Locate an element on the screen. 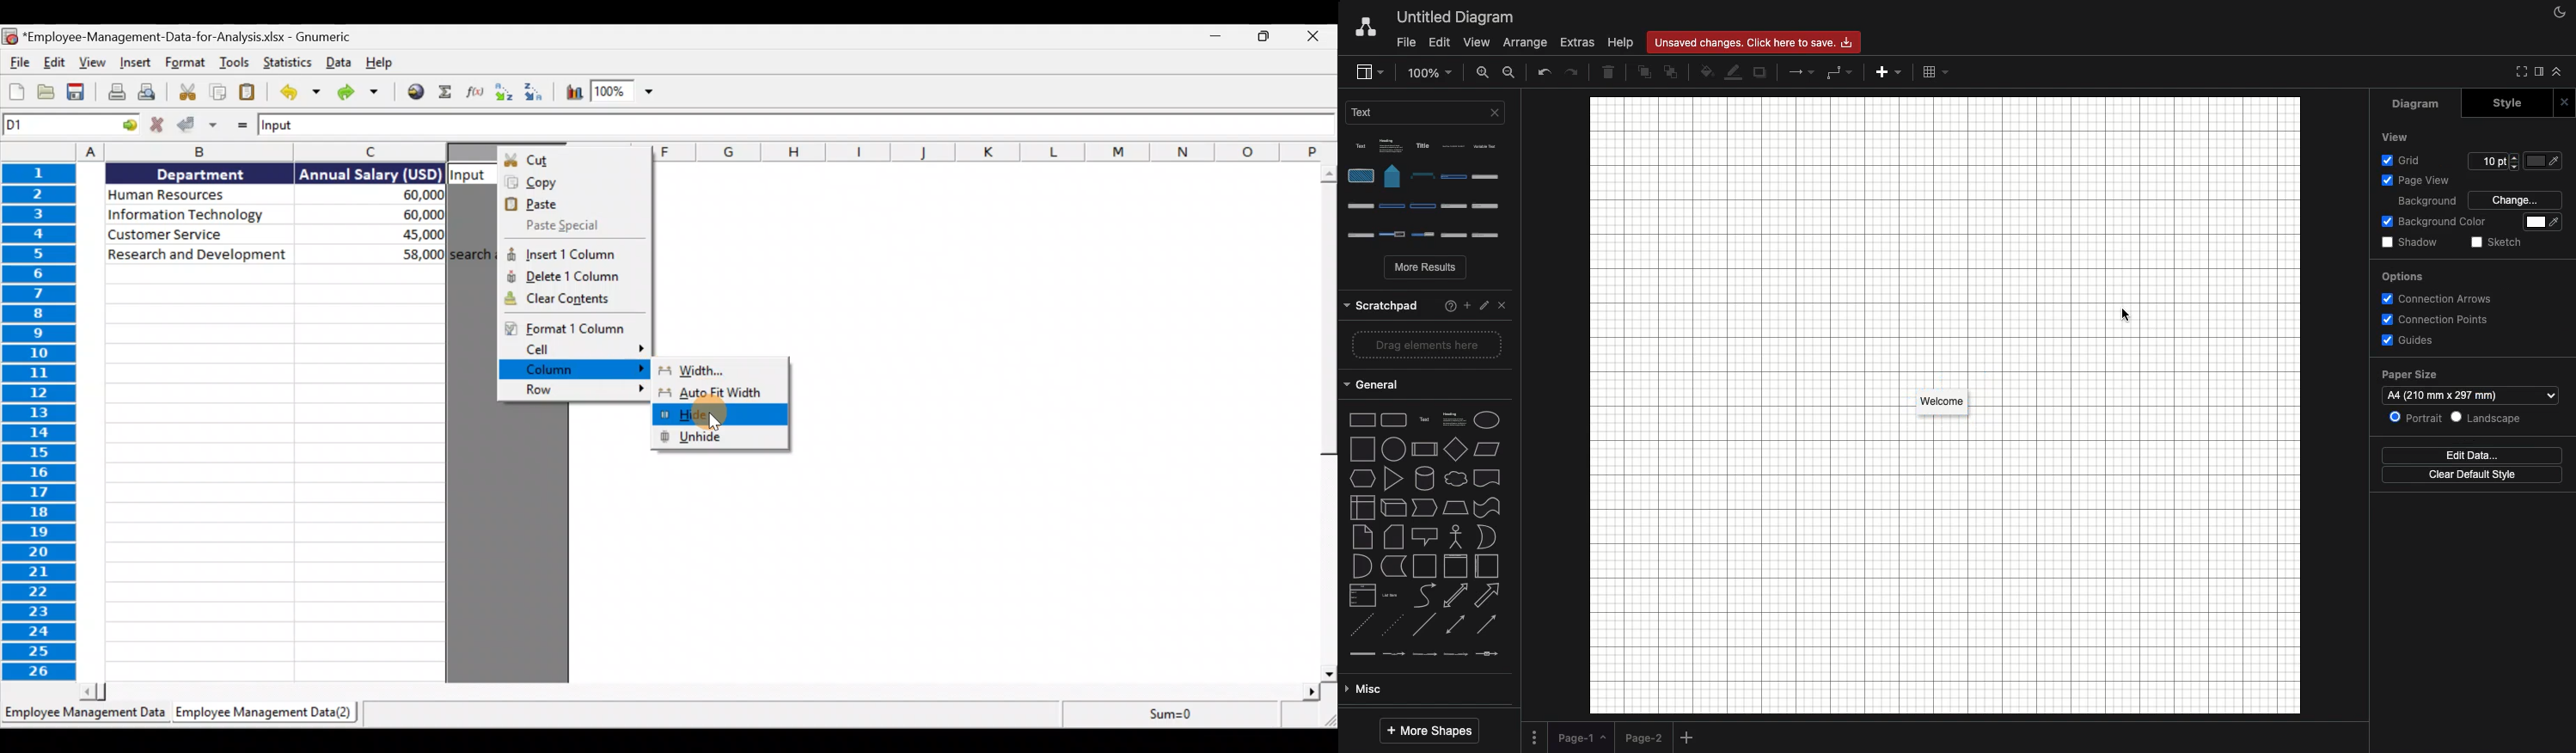 Image resolution: width=2576 pixels, height=756 pixels. Options is located at coordinates (1430, 191).